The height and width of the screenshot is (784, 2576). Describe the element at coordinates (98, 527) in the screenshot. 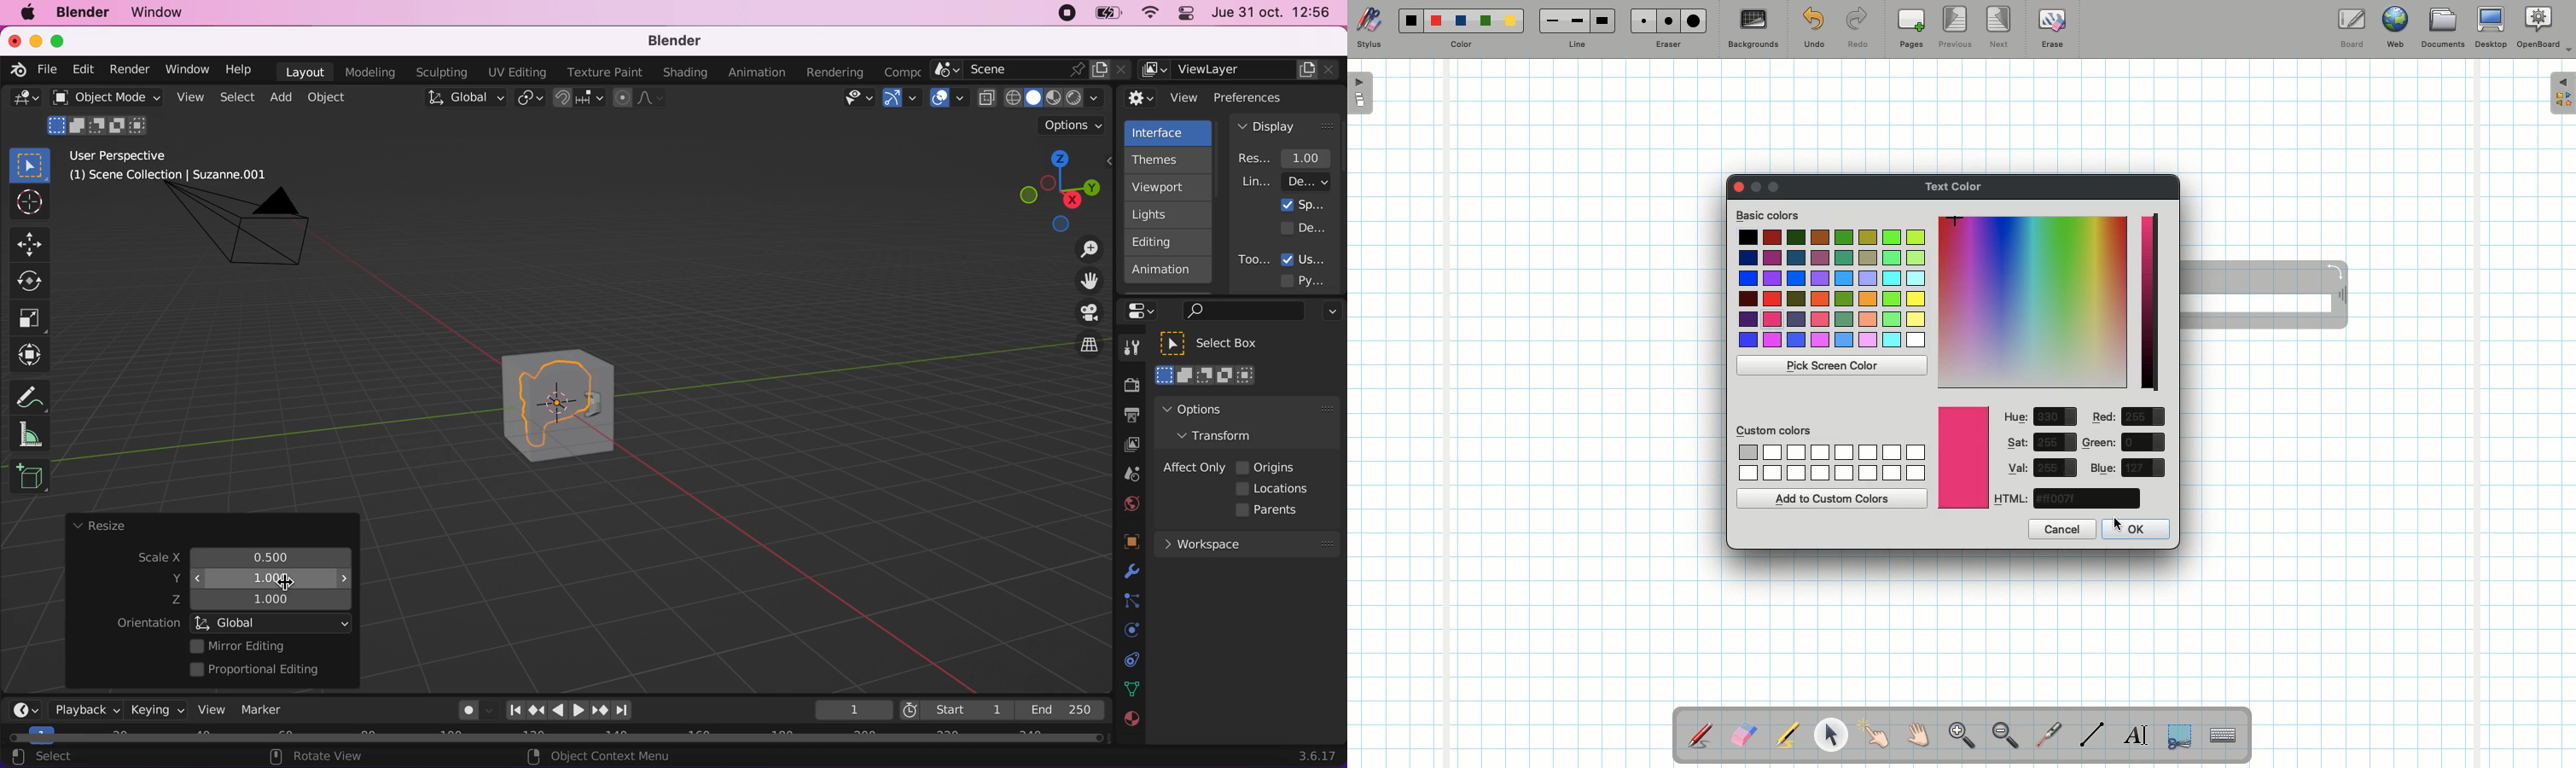

I see `resize` at that location.